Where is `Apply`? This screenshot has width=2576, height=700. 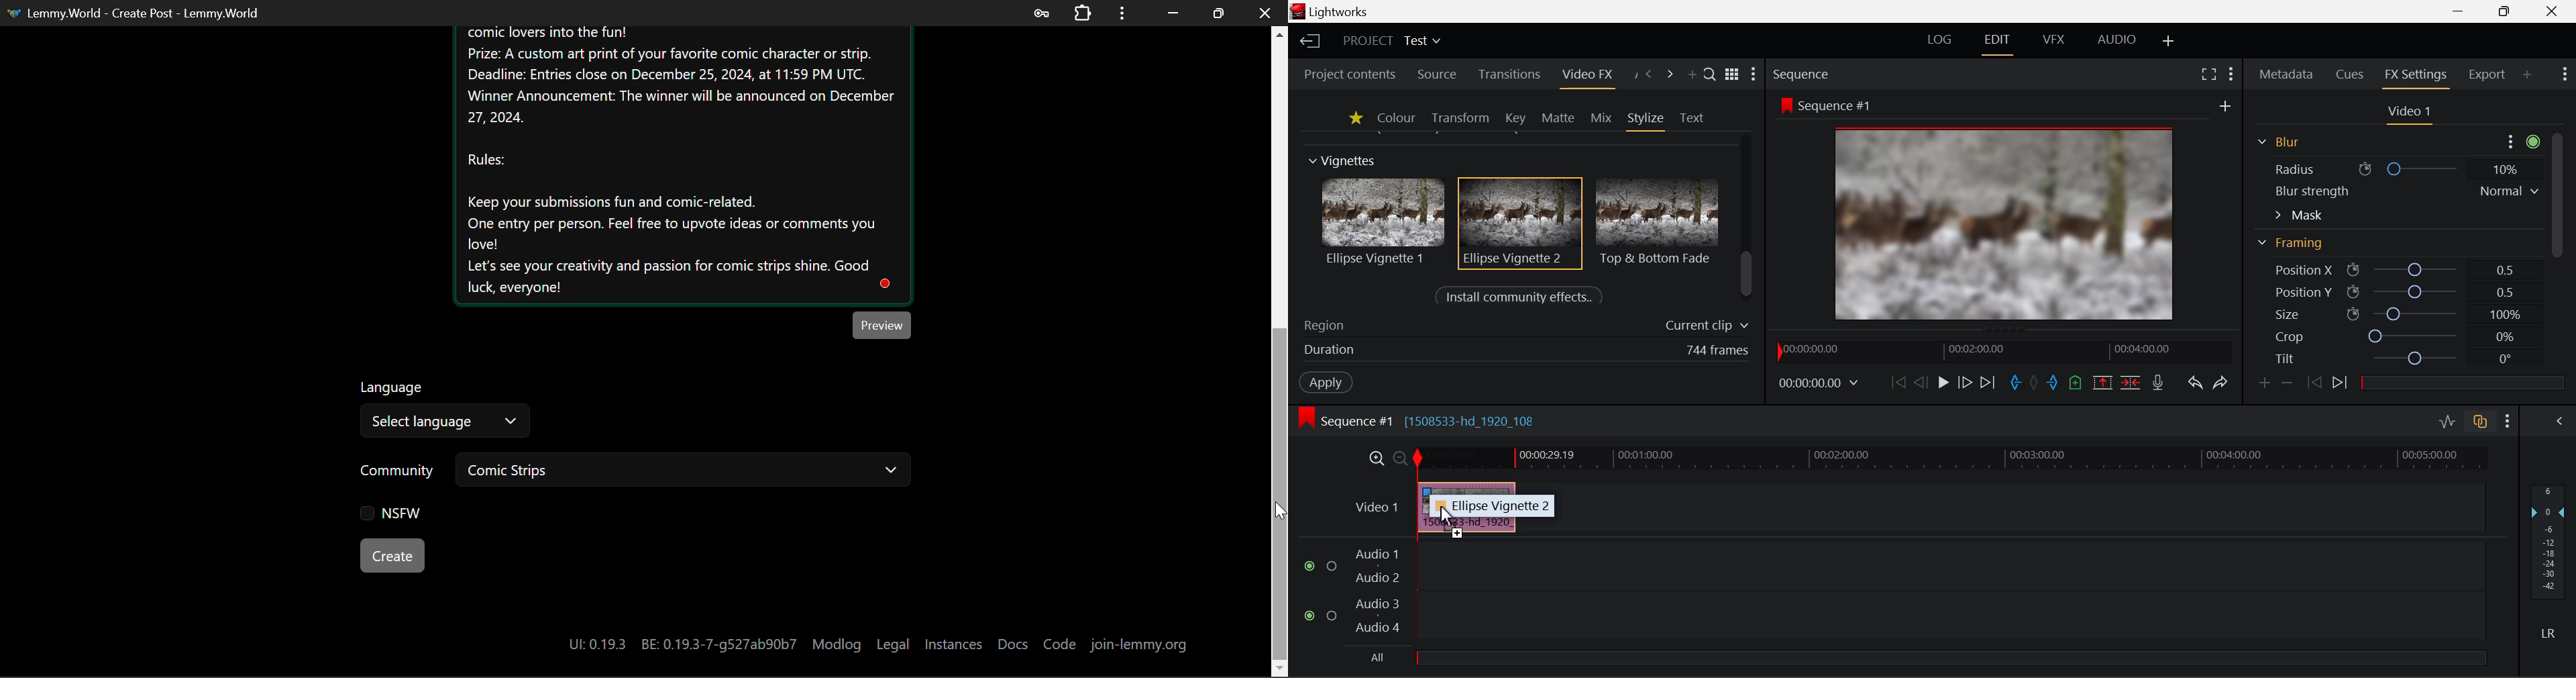
Apply is located at coordinates (1326, 384).